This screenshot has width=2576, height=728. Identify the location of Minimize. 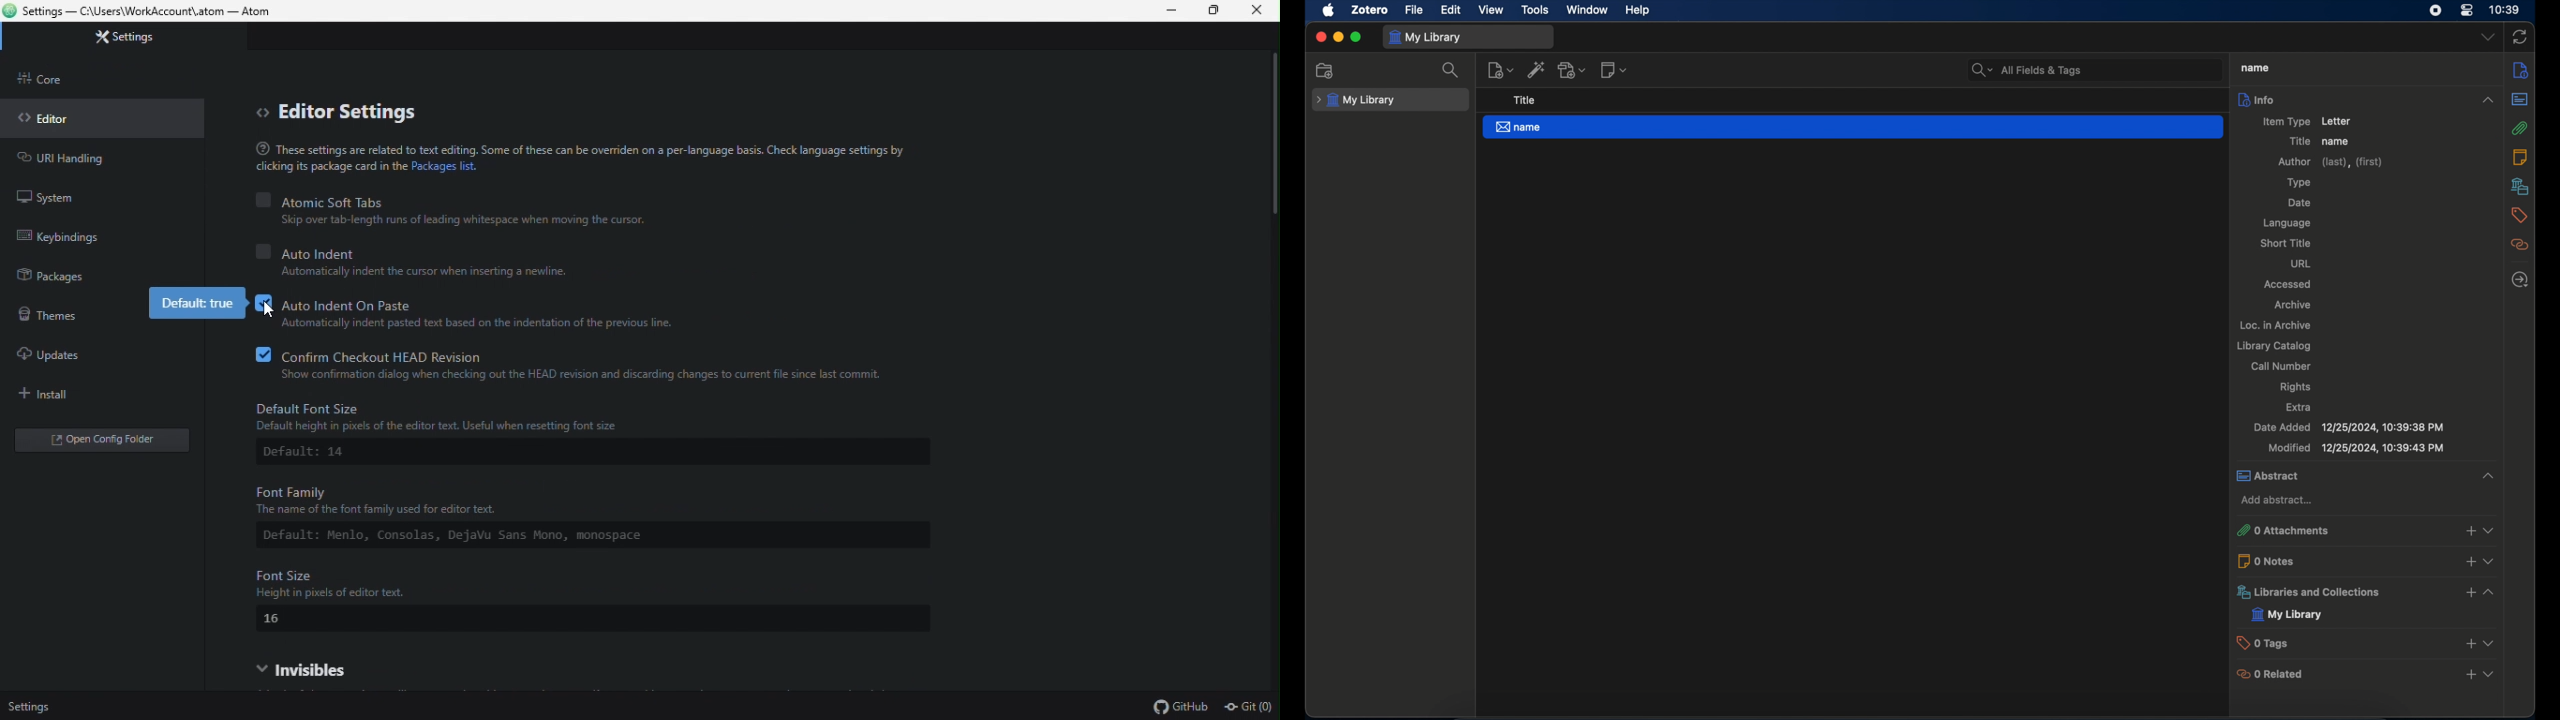
(1167, 13).